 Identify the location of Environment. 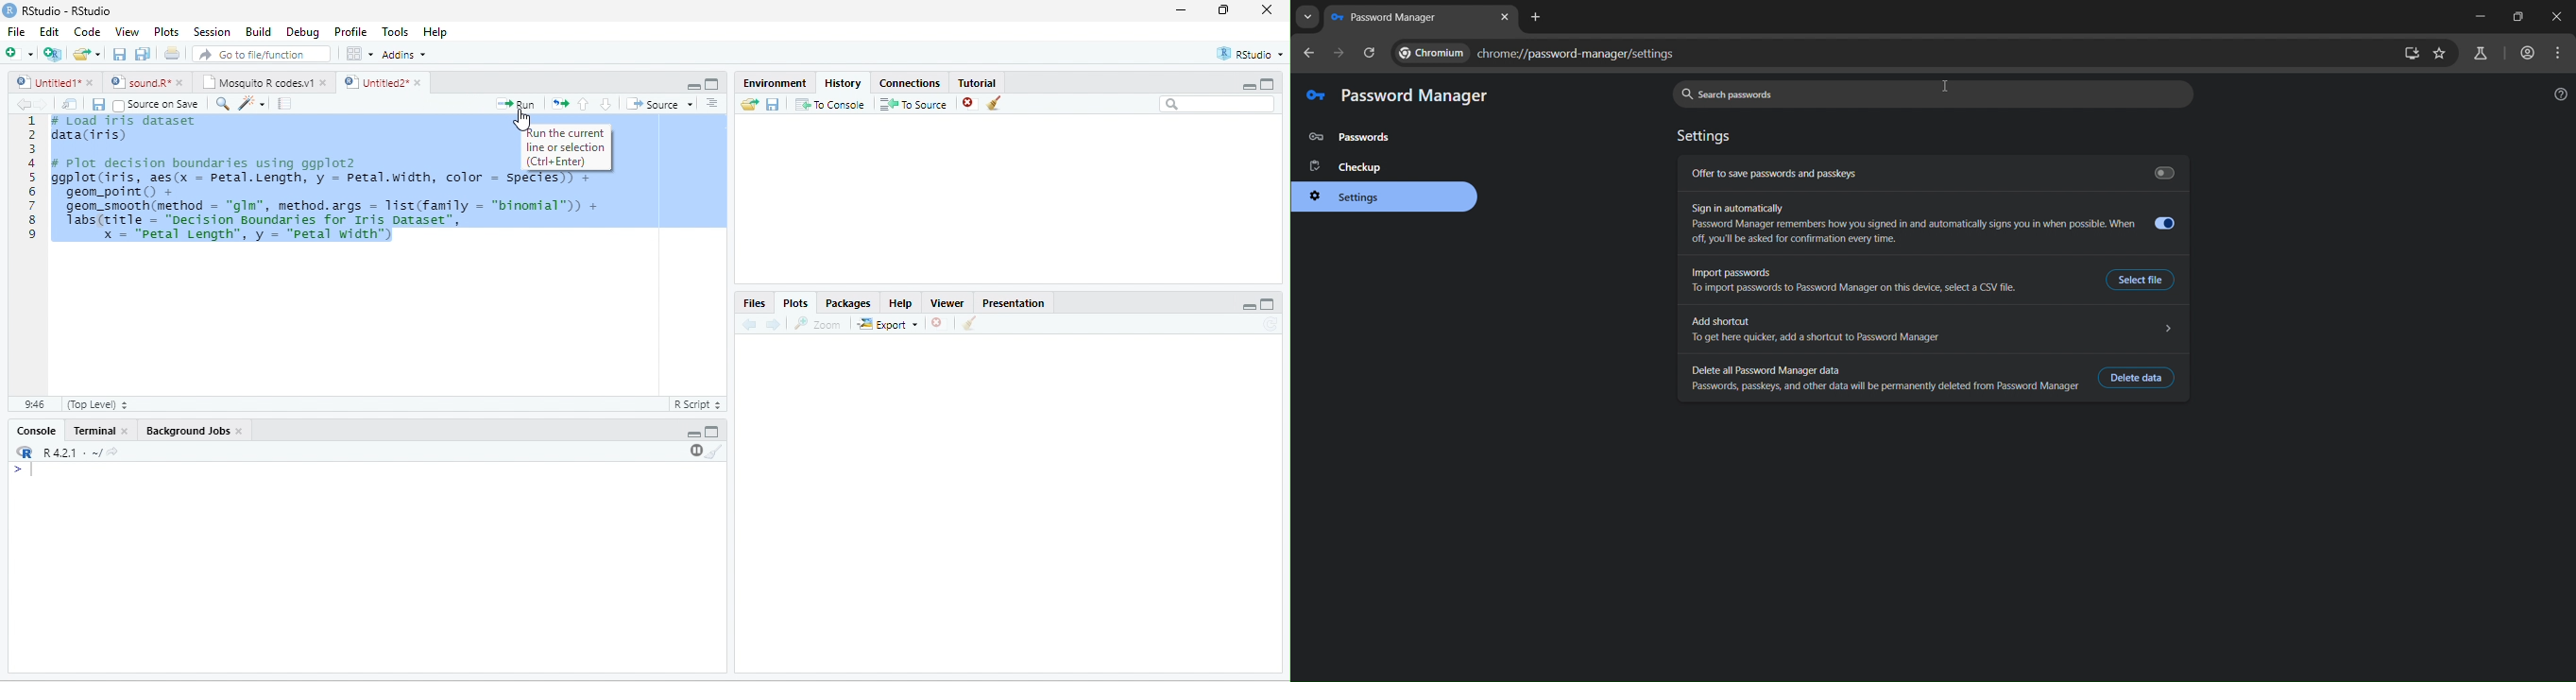
(776, 82).